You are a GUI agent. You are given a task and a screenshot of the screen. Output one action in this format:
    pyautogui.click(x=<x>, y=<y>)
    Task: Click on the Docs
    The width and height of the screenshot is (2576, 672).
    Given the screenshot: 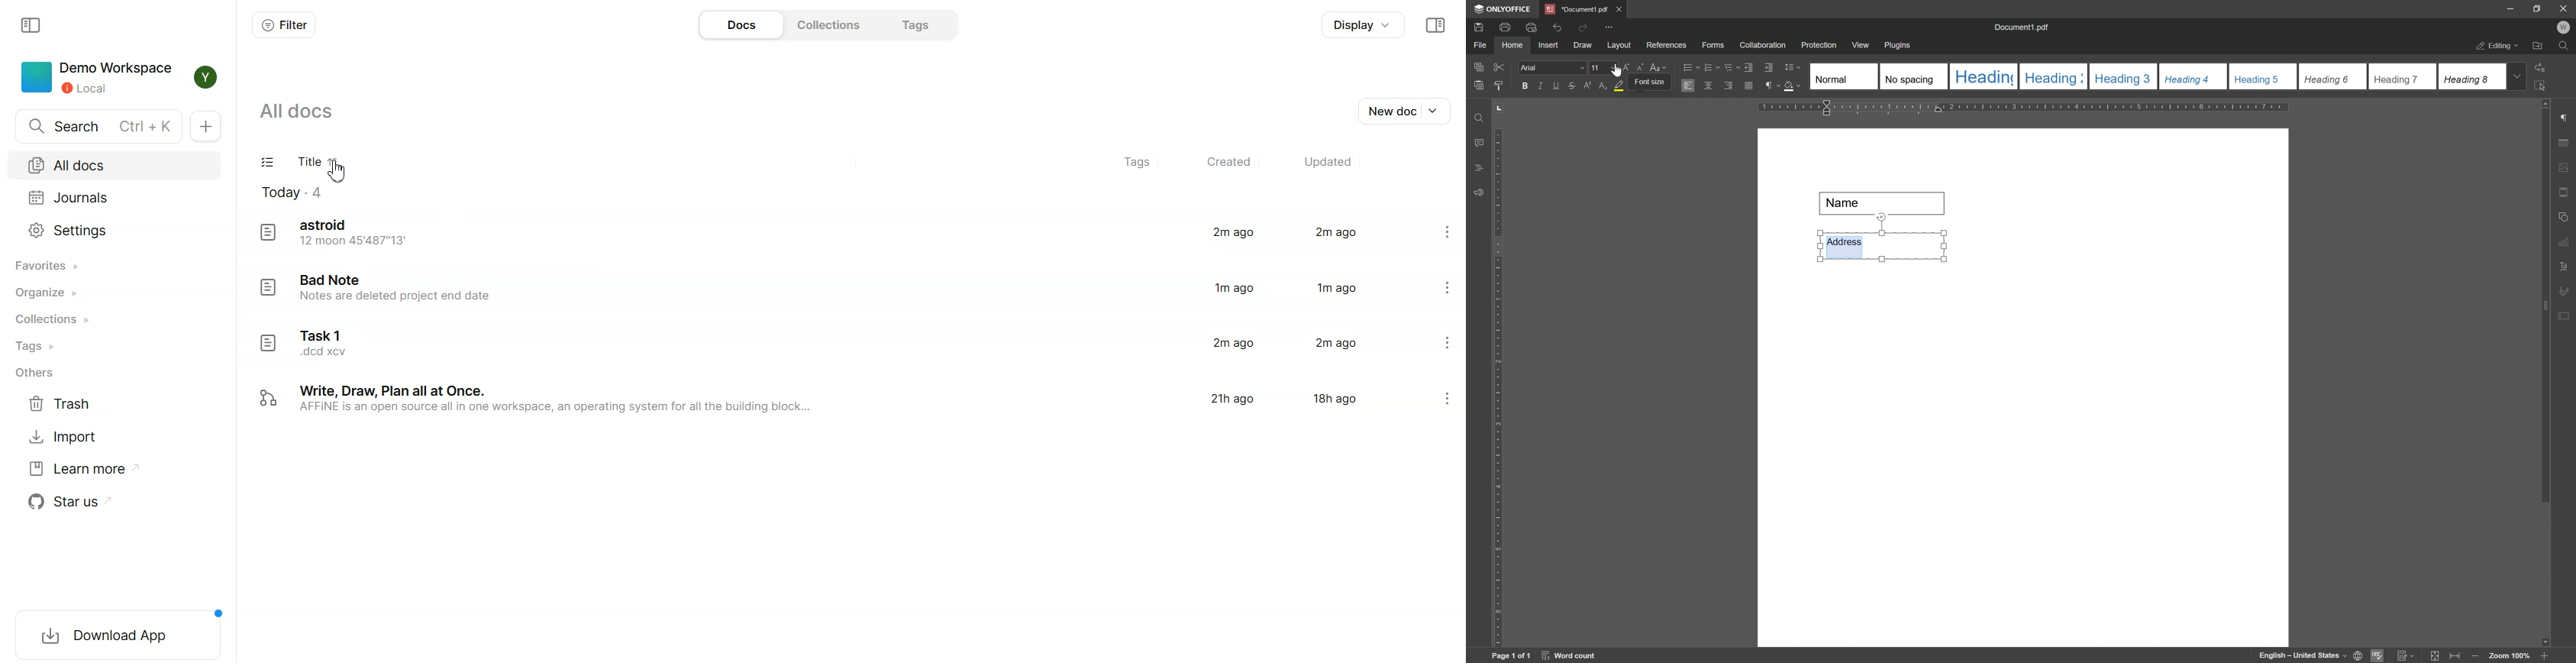 What is the action you would take?
    pyautogui.click(x=741, y=24)
    